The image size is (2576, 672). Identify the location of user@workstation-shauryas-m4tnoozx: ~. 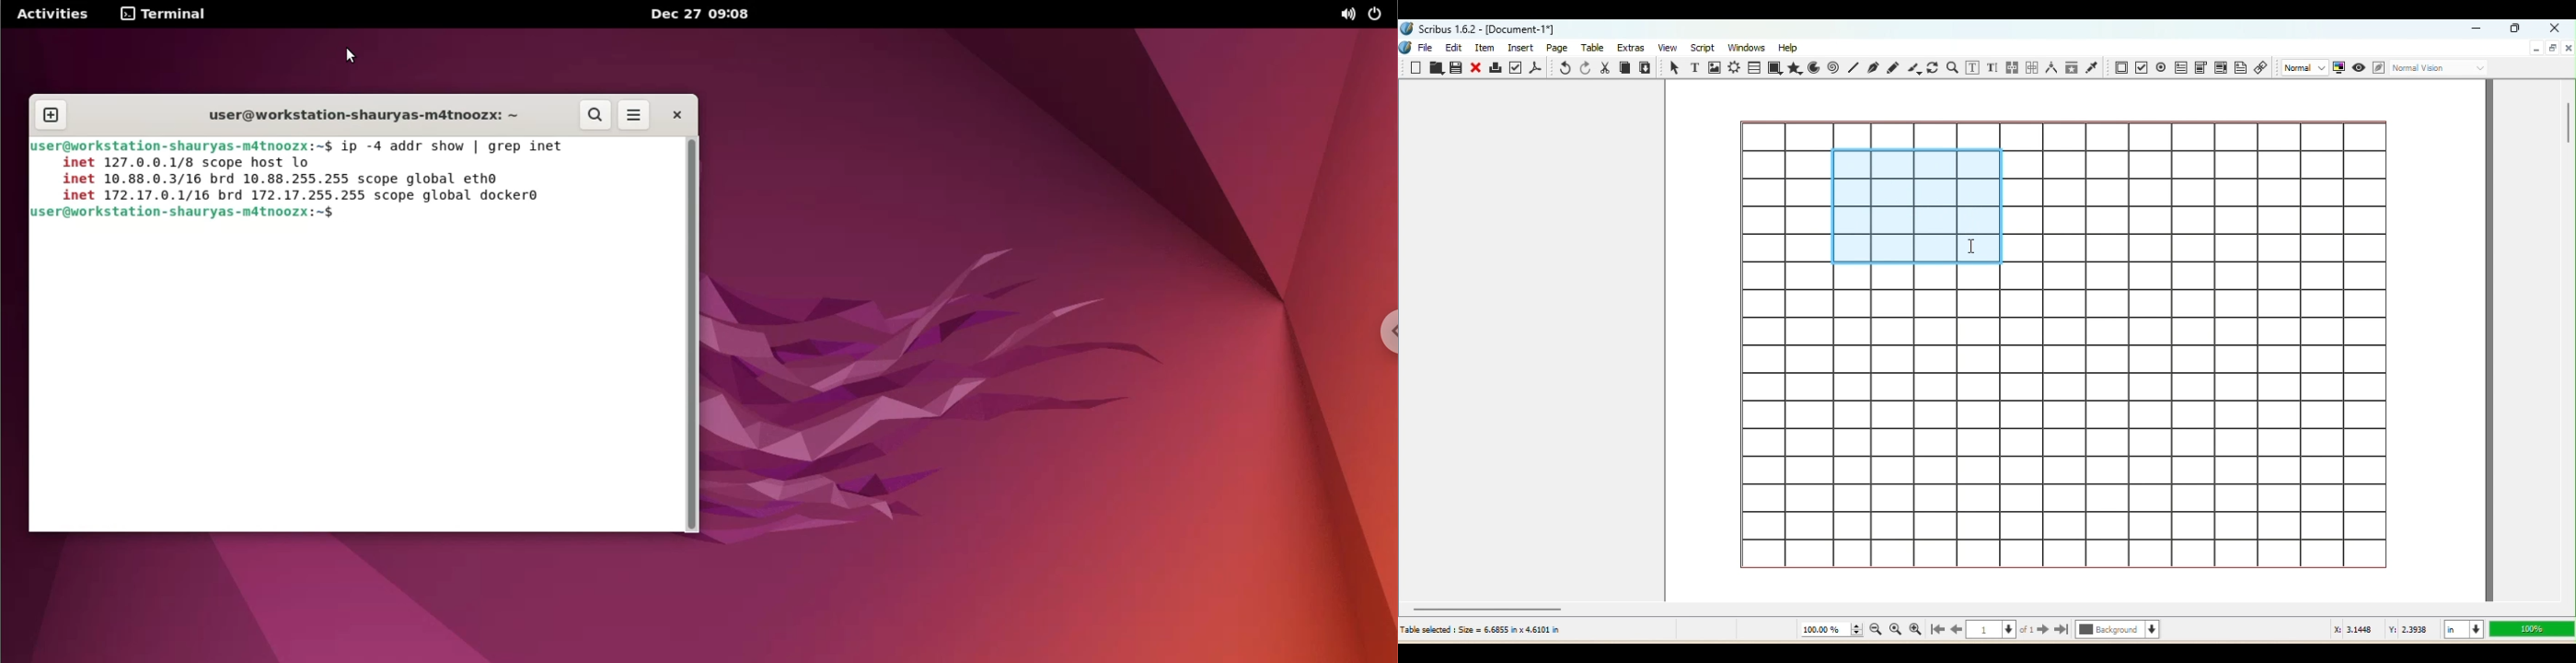
(355, 116).